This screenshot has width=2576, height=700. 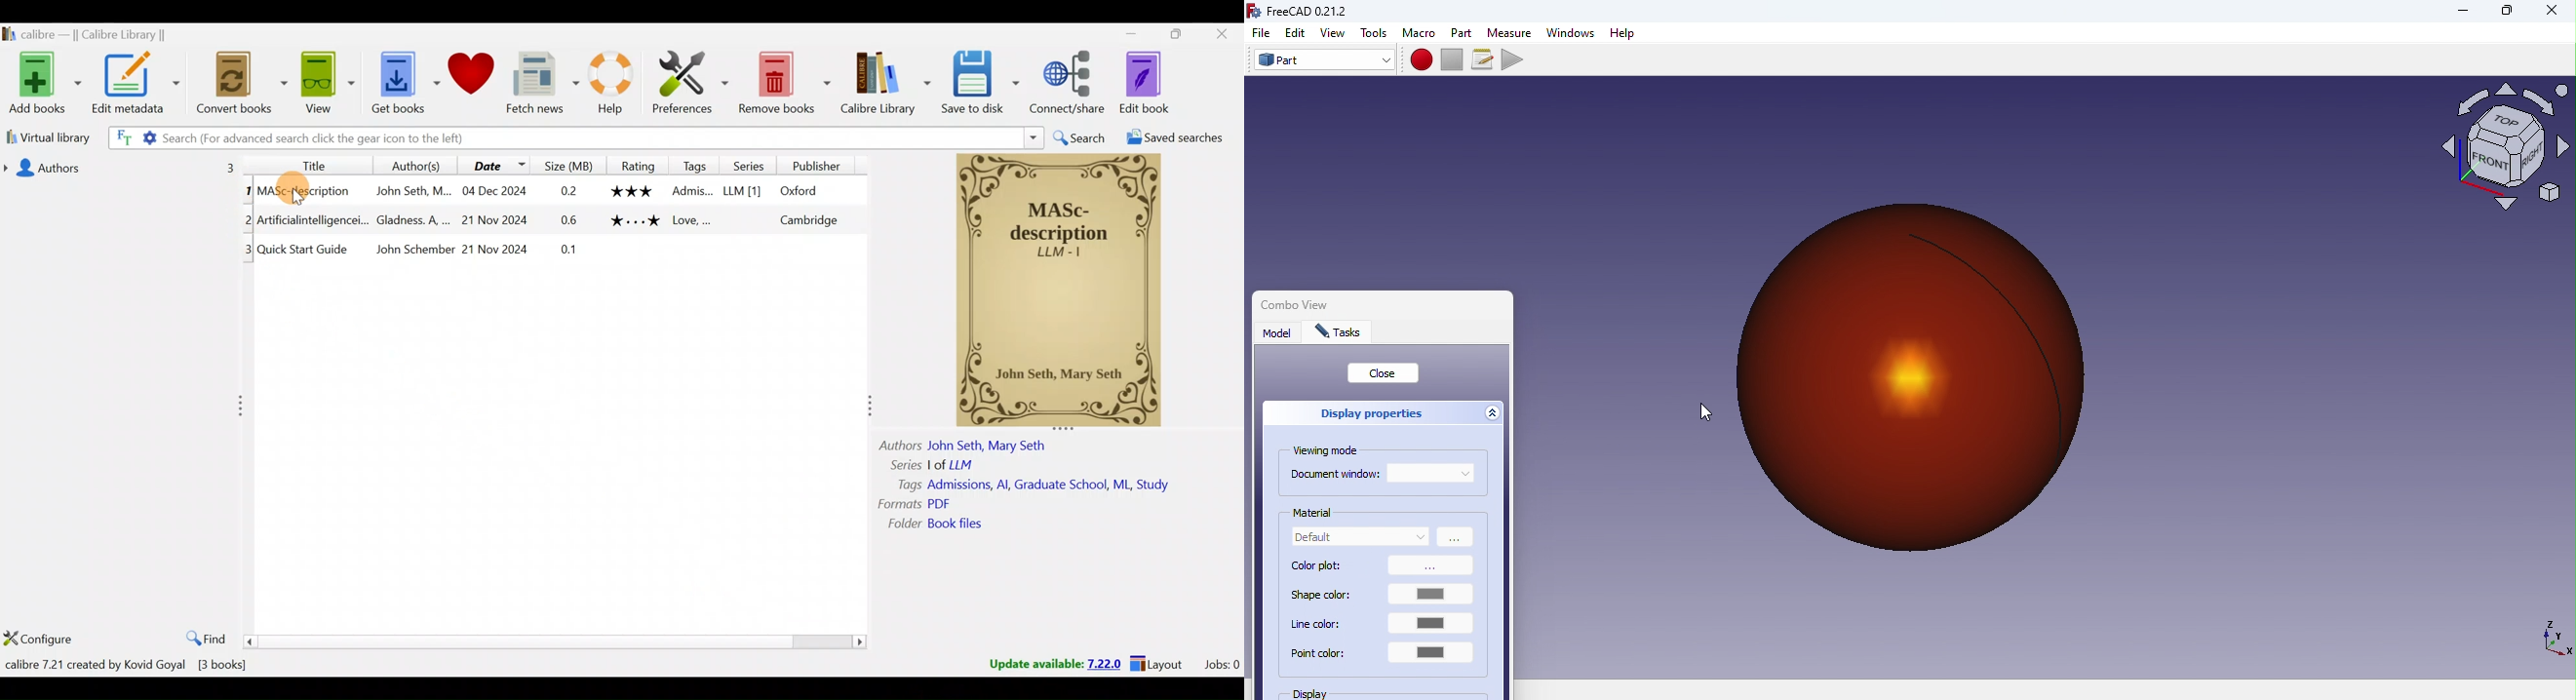 I want to click on File, so click(x=1258, y=33).